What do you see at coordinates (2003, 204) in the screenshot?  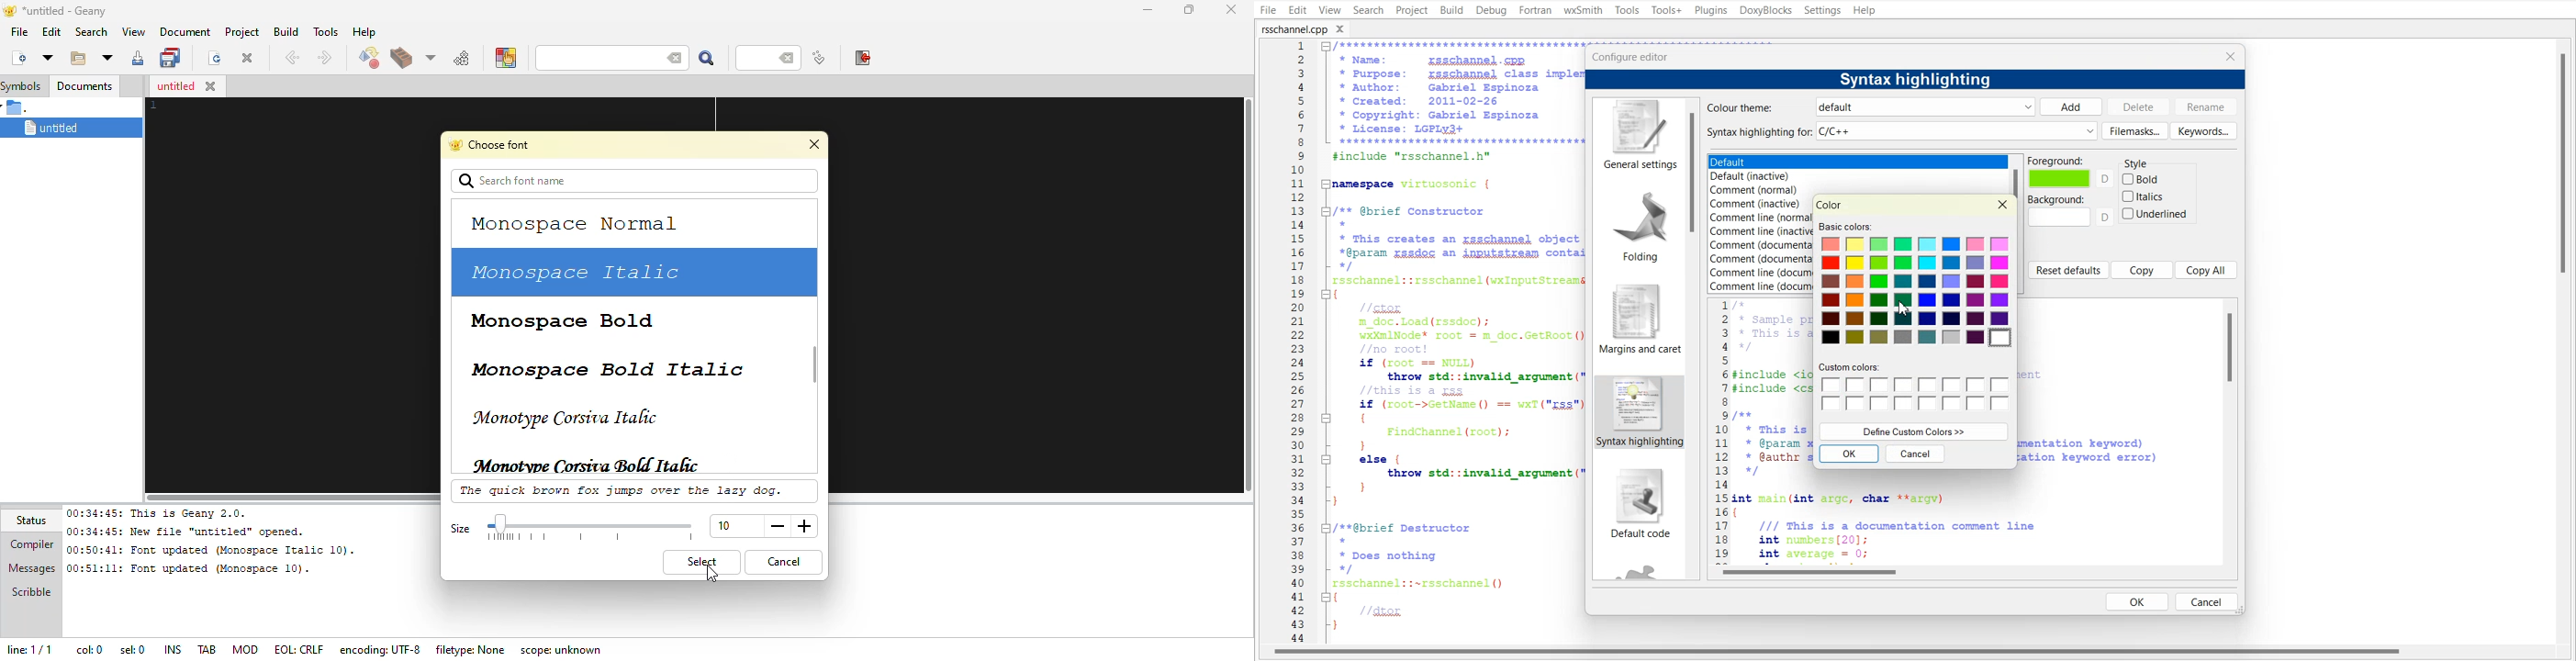 I see `Close` at bounding box center [2003, 204].